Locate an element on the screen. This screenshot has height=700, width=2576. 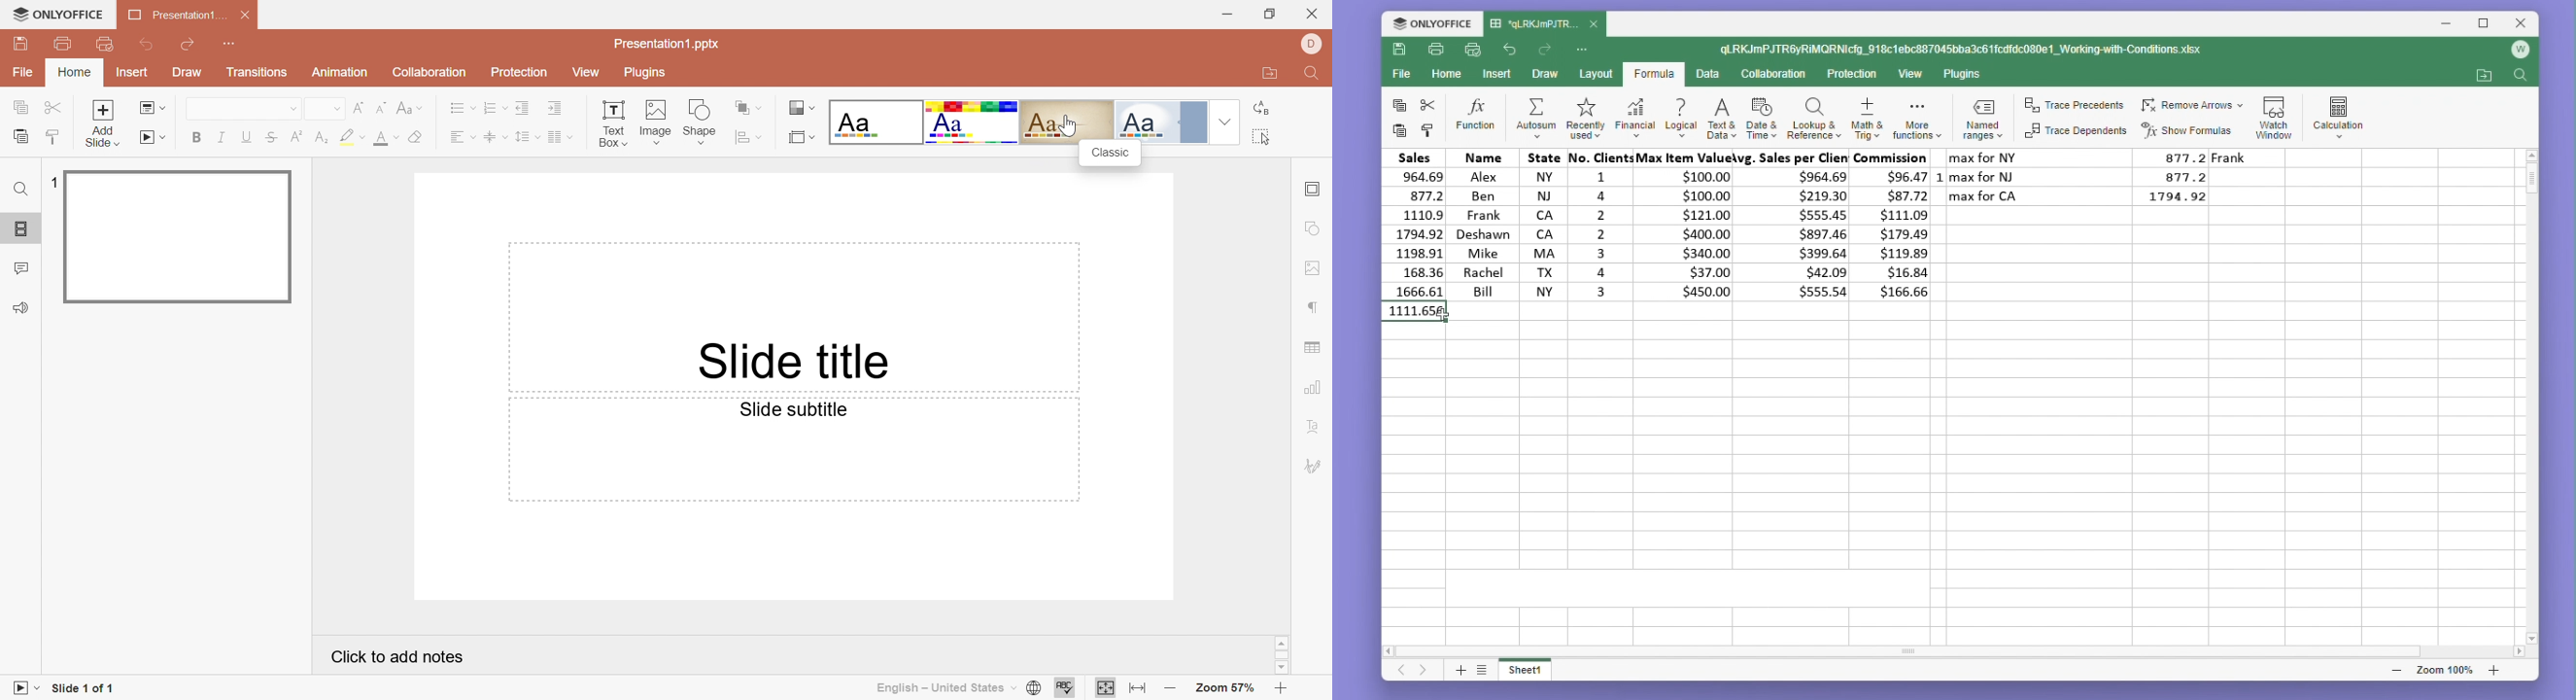
Text and data is located at coordinates (1720, 116).